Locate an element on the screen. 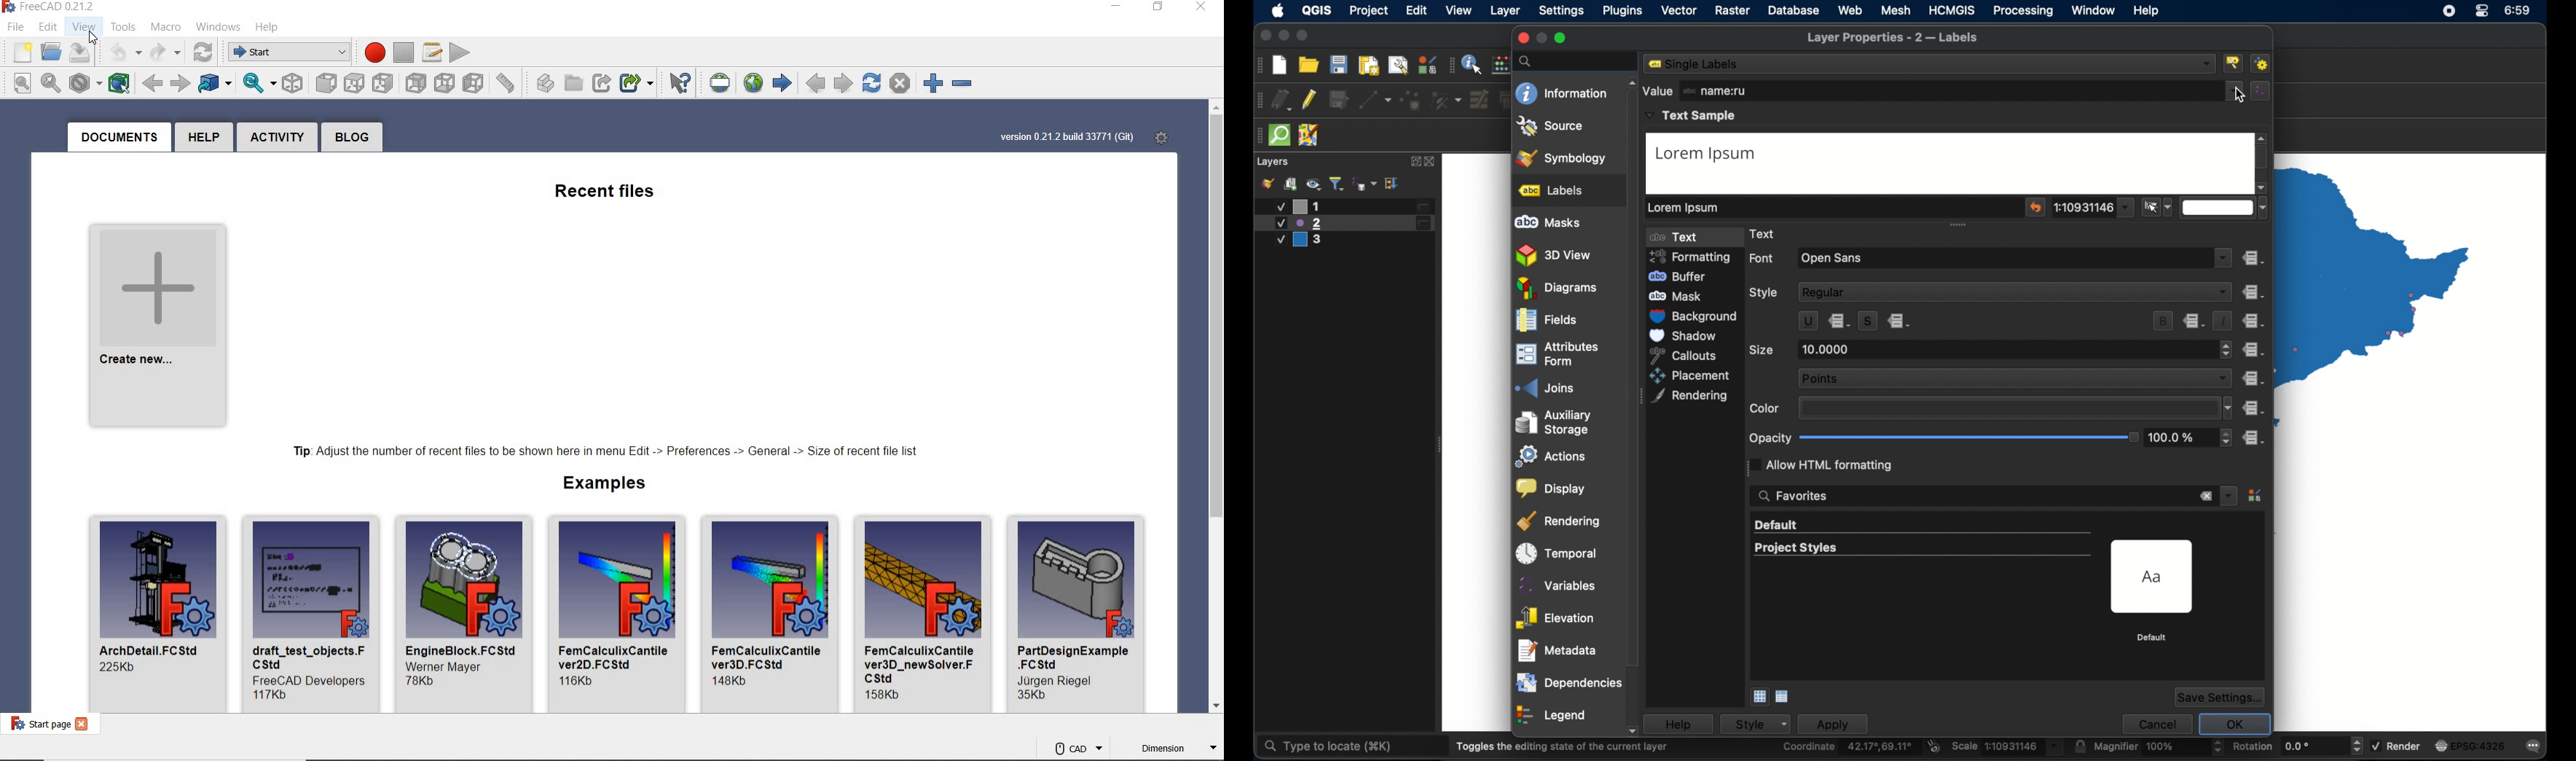 This screenshot has height=784, width=2576. drag handle is located at coordinates (1257, 136).